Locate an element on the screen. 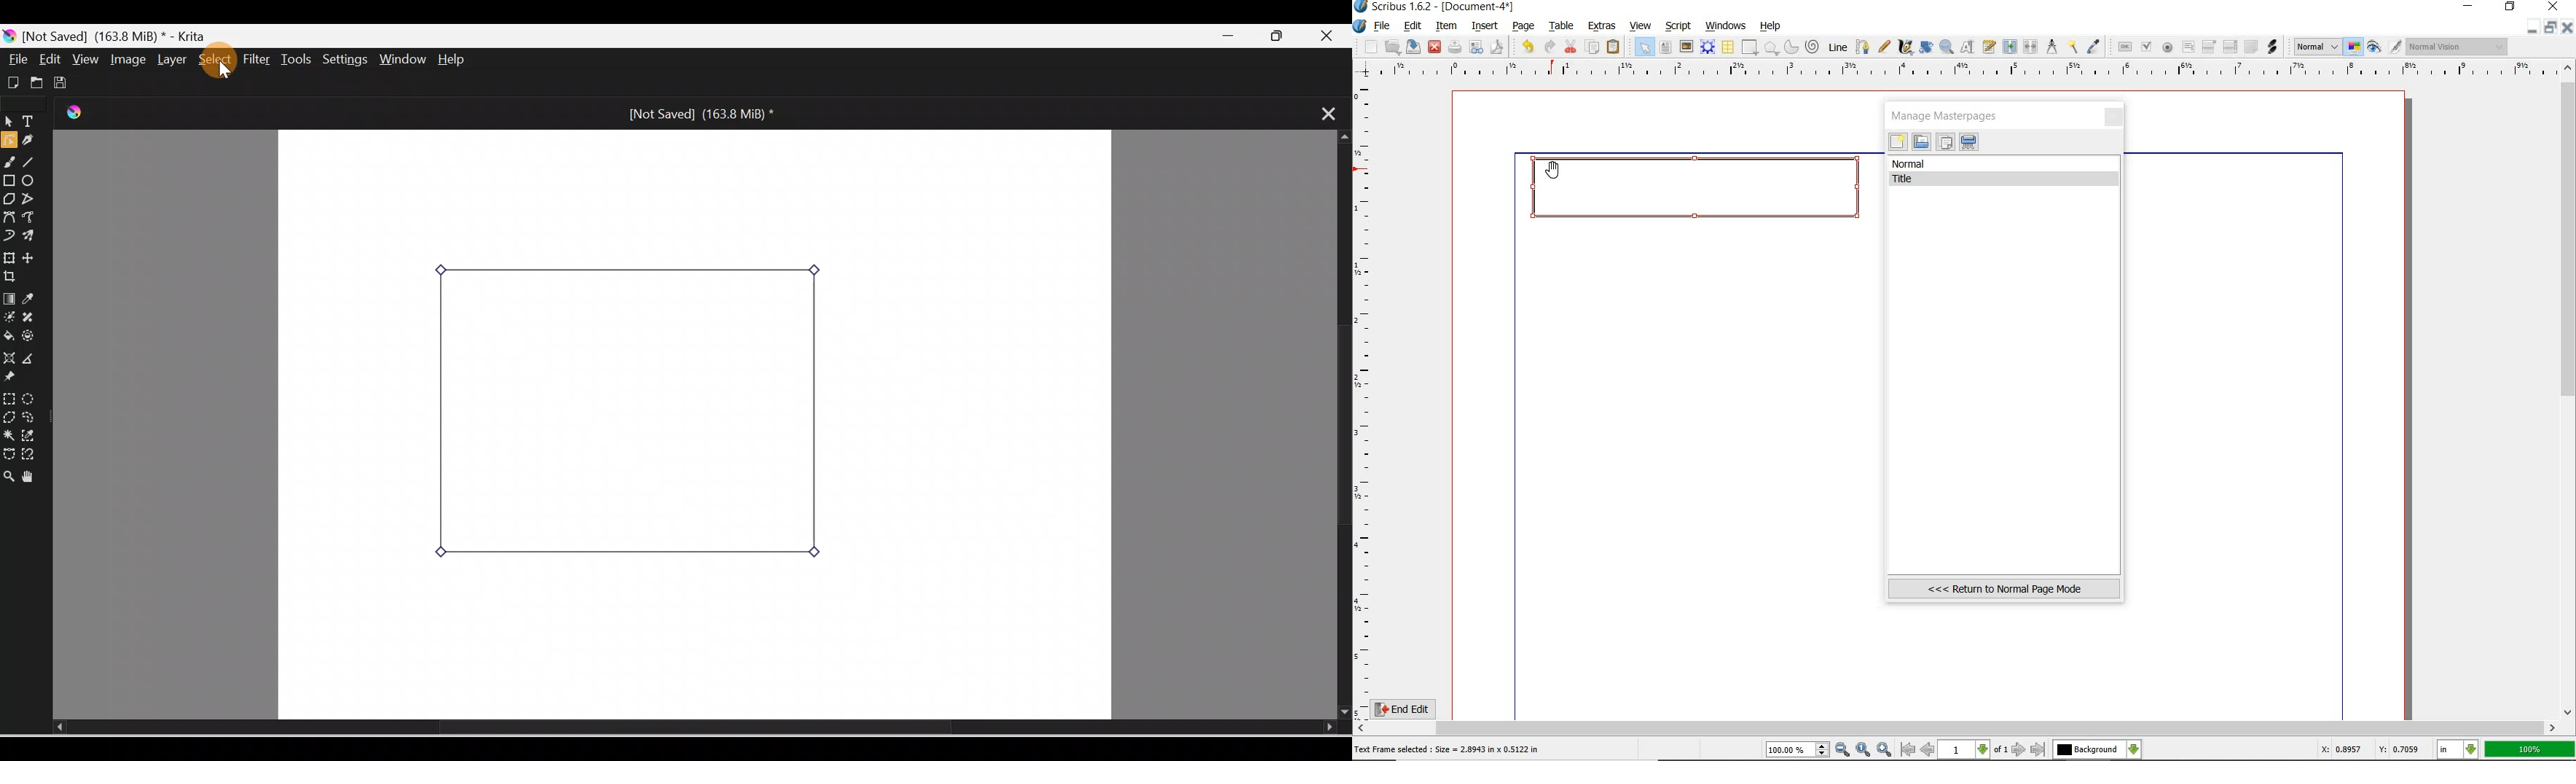 This screenshot has height=784, width=2576. pdf check box is located at coordinates (2145, 47).